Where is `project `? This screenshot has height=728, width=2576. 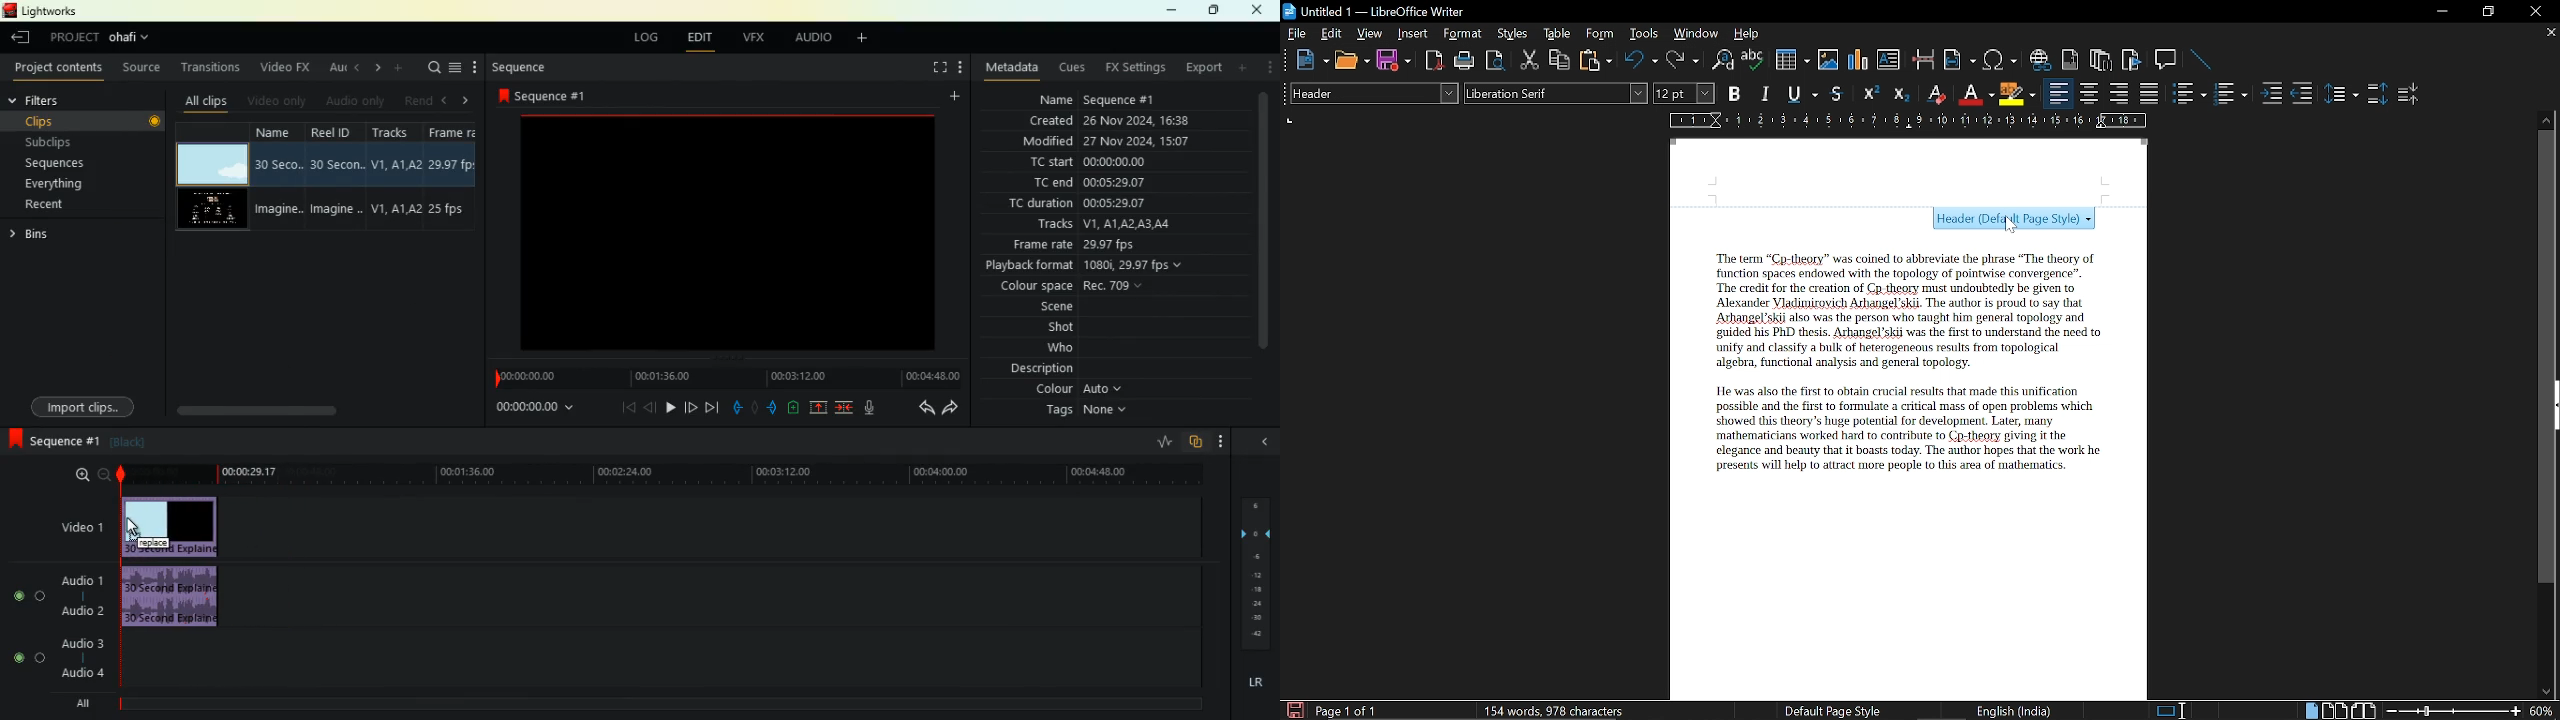 project  is located at coordinates (101, 39).